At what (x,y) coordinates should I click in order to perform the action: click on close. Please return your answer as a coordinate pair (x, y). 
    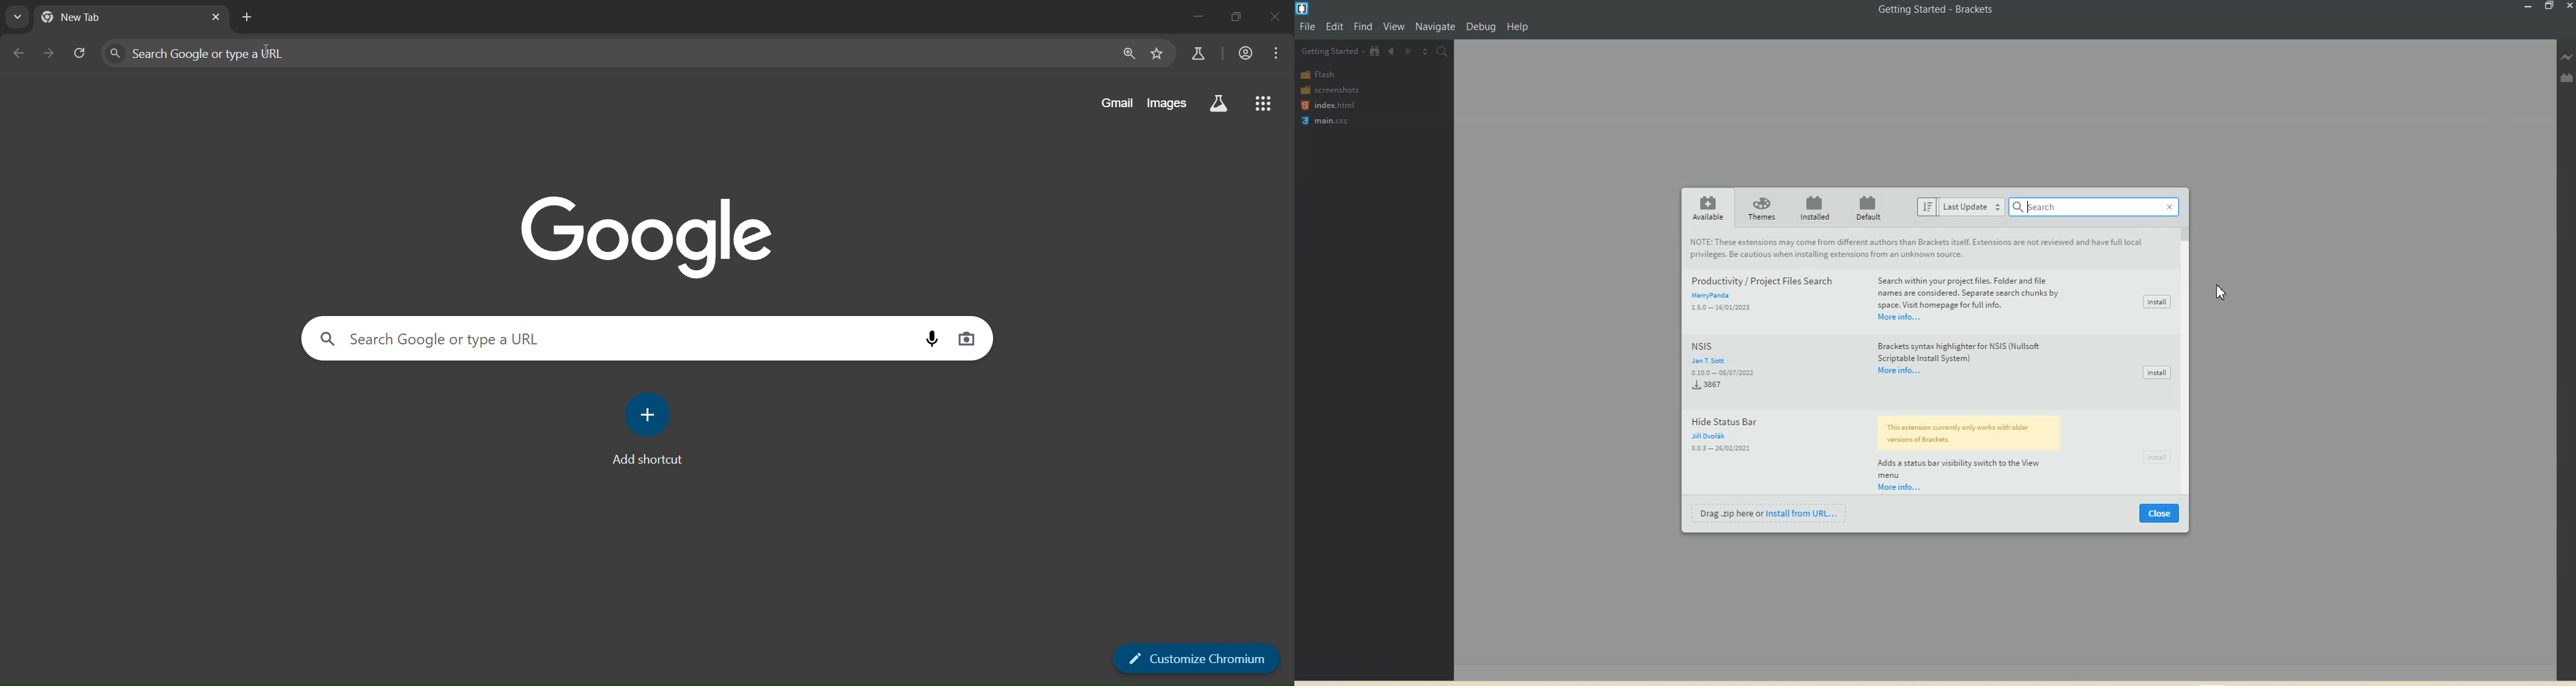
    Looking at the image, I should click on (1277, 15).